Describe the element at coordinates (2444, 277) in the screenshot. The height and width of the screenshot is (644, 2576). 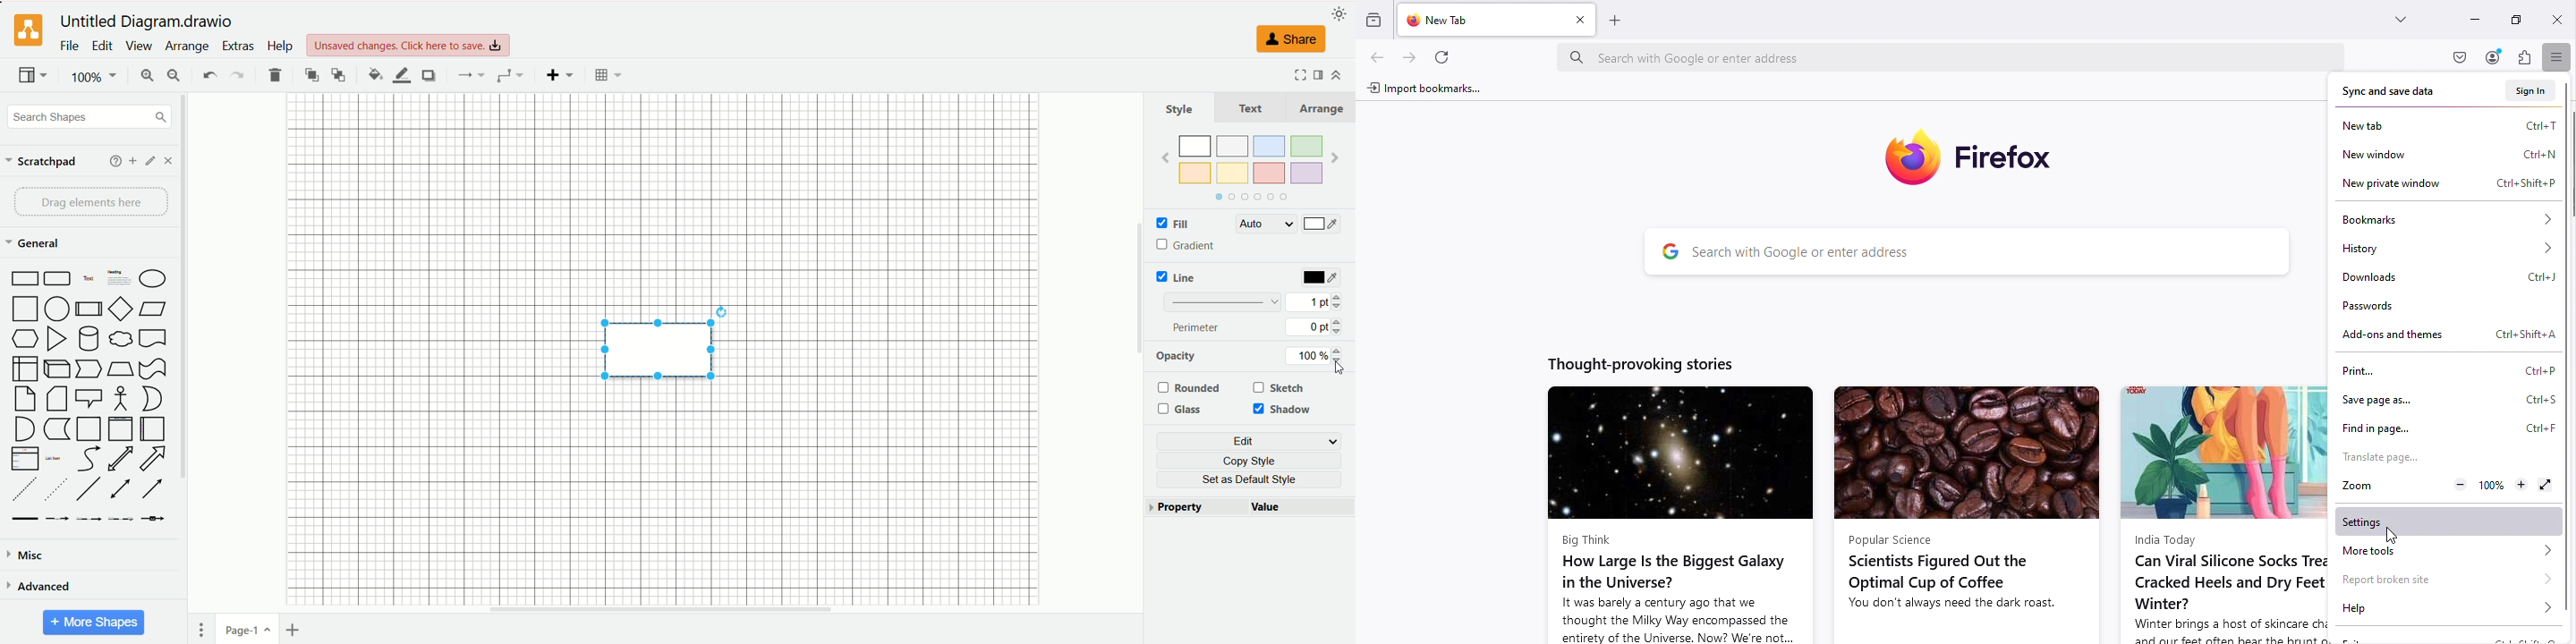
I see `Downloads` at that location.